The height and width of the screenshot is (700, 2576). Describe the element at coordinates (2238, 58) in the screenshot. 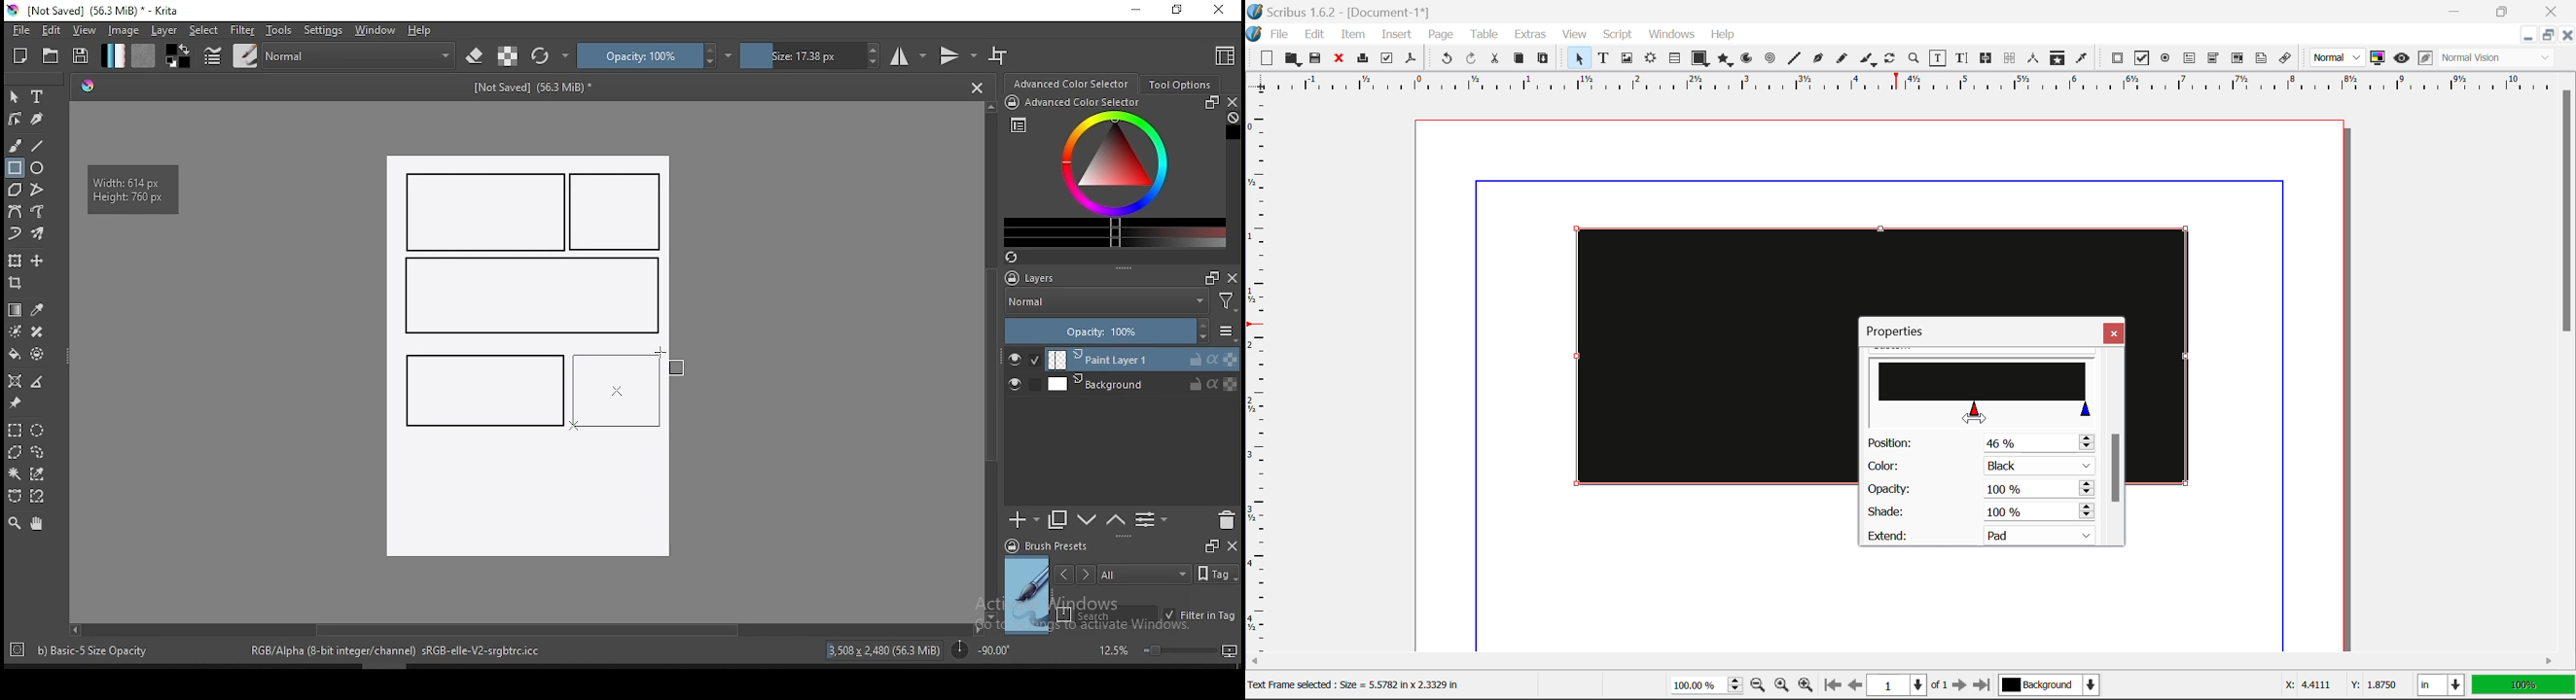

I see `PDF List Box` at that location.